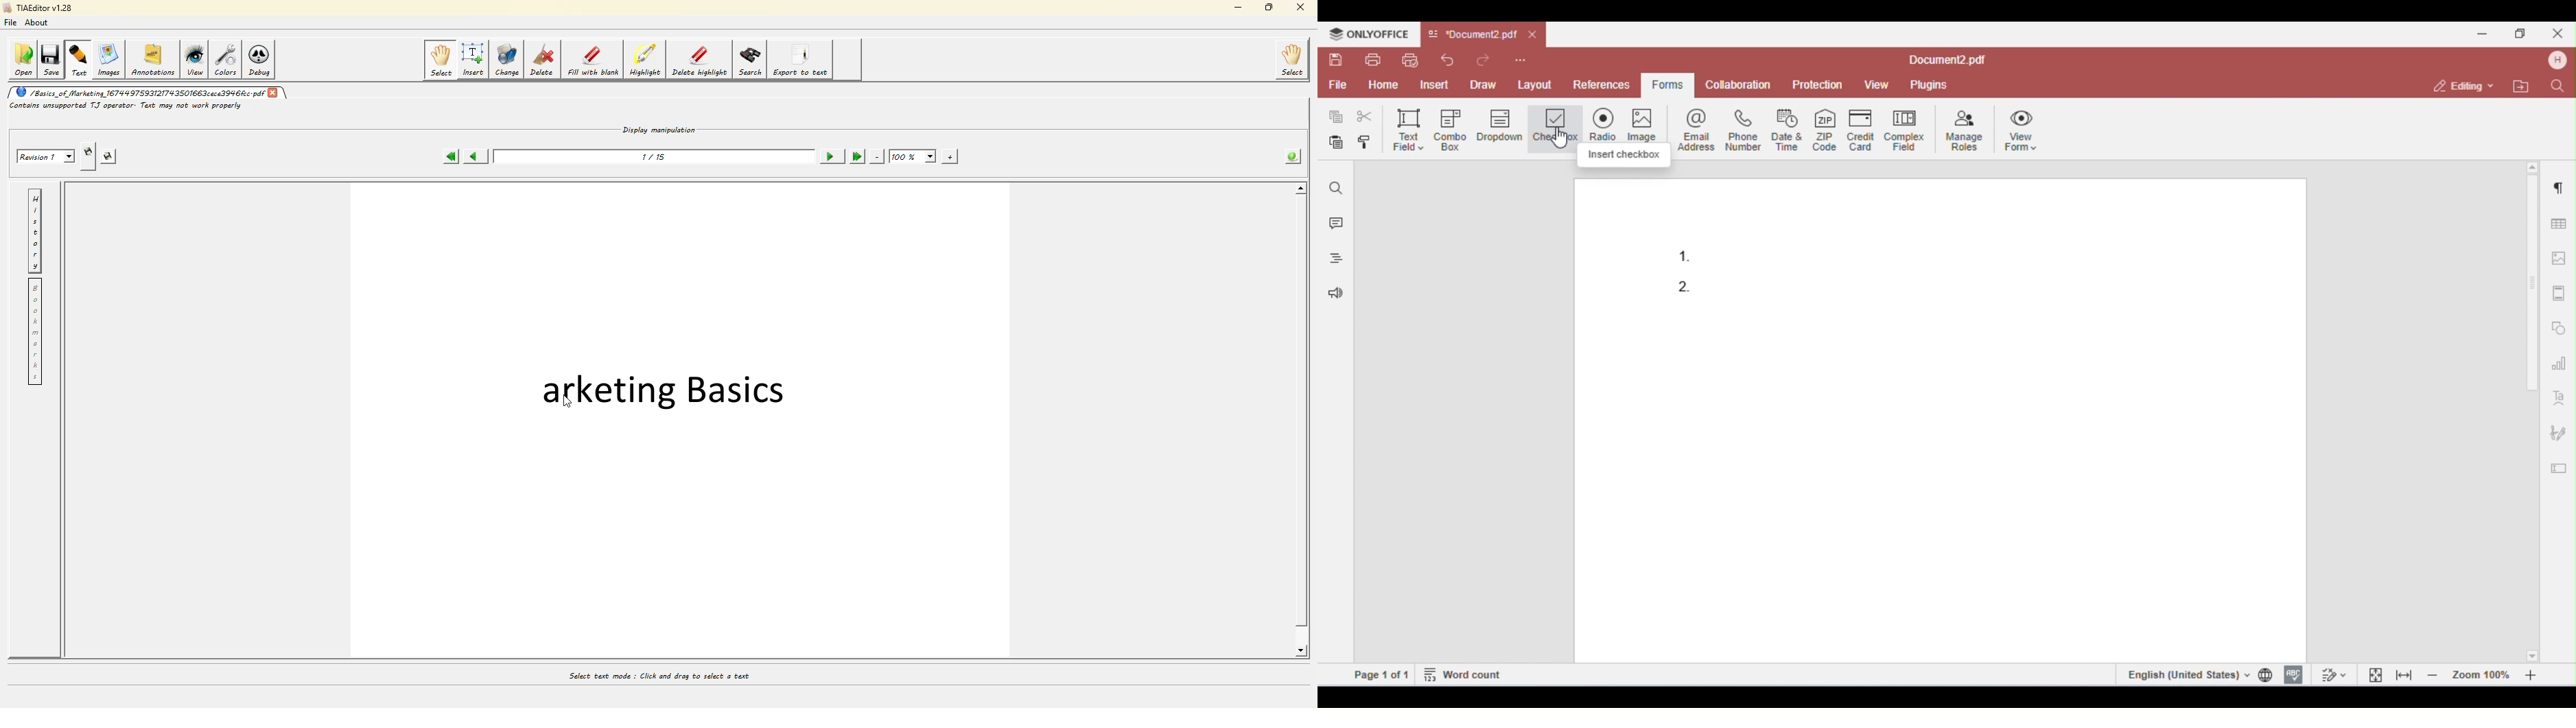 The width and height of the screenshot is (2576, 728). What do you see at coordinates (565, 403) in the screenshot?
I see `cursor` at bounding box center [565, 403].